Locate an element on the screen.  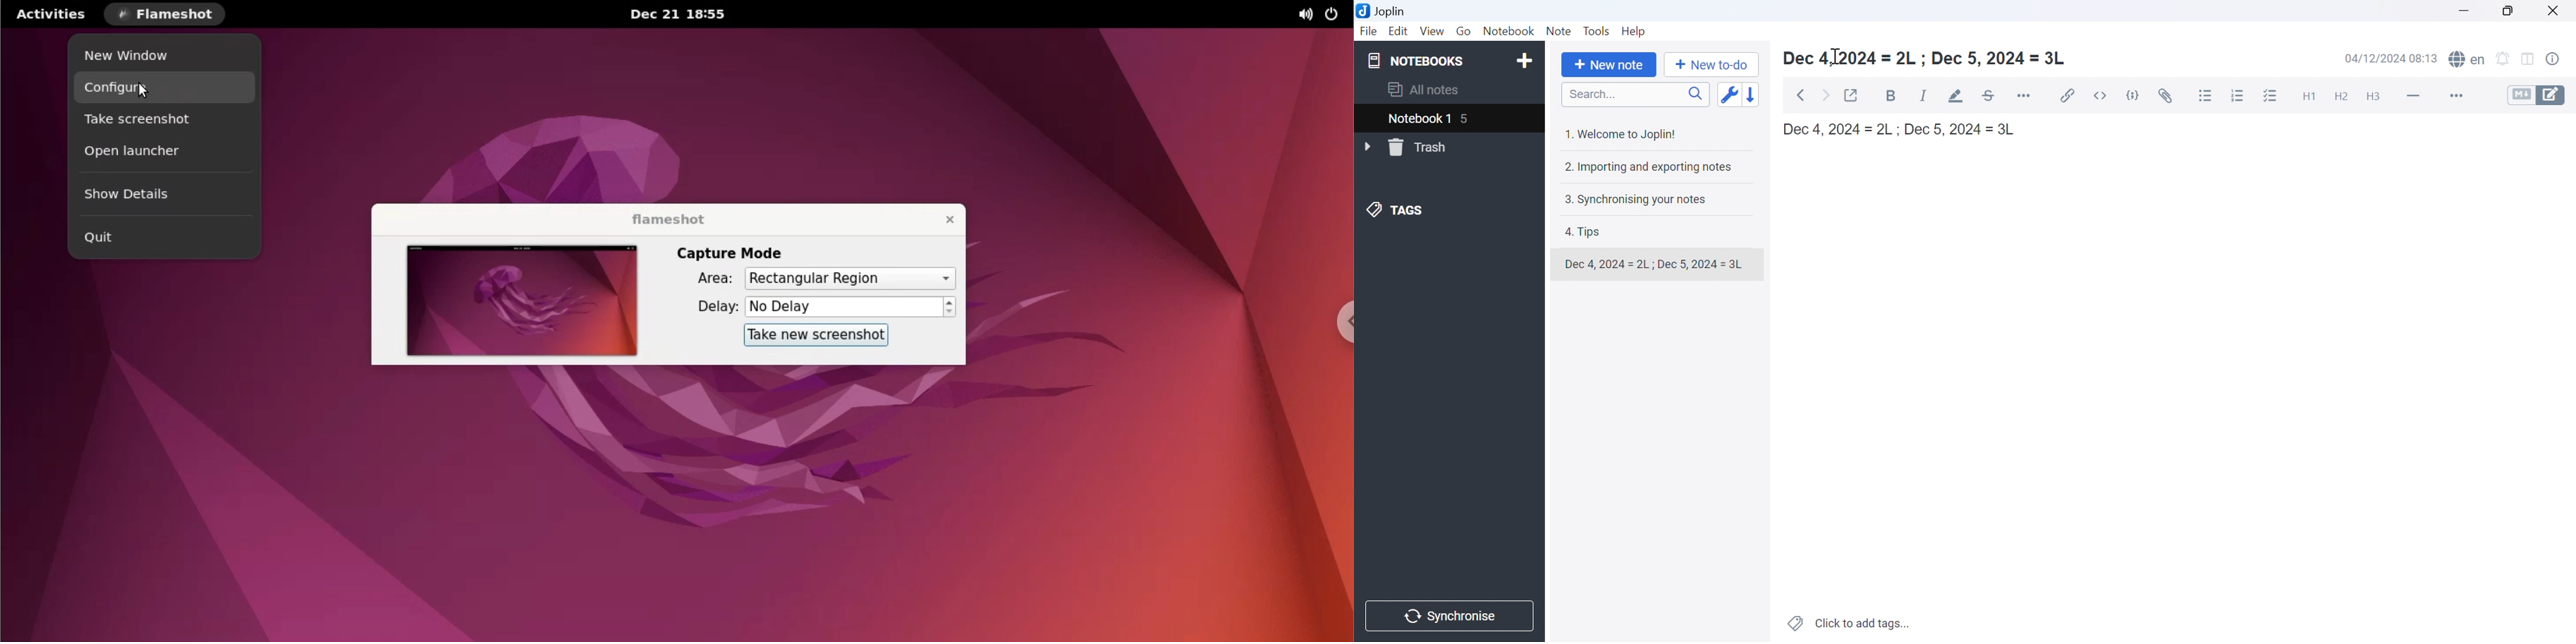
3. Synchronising your notes is located at coordinates (1639, 198).